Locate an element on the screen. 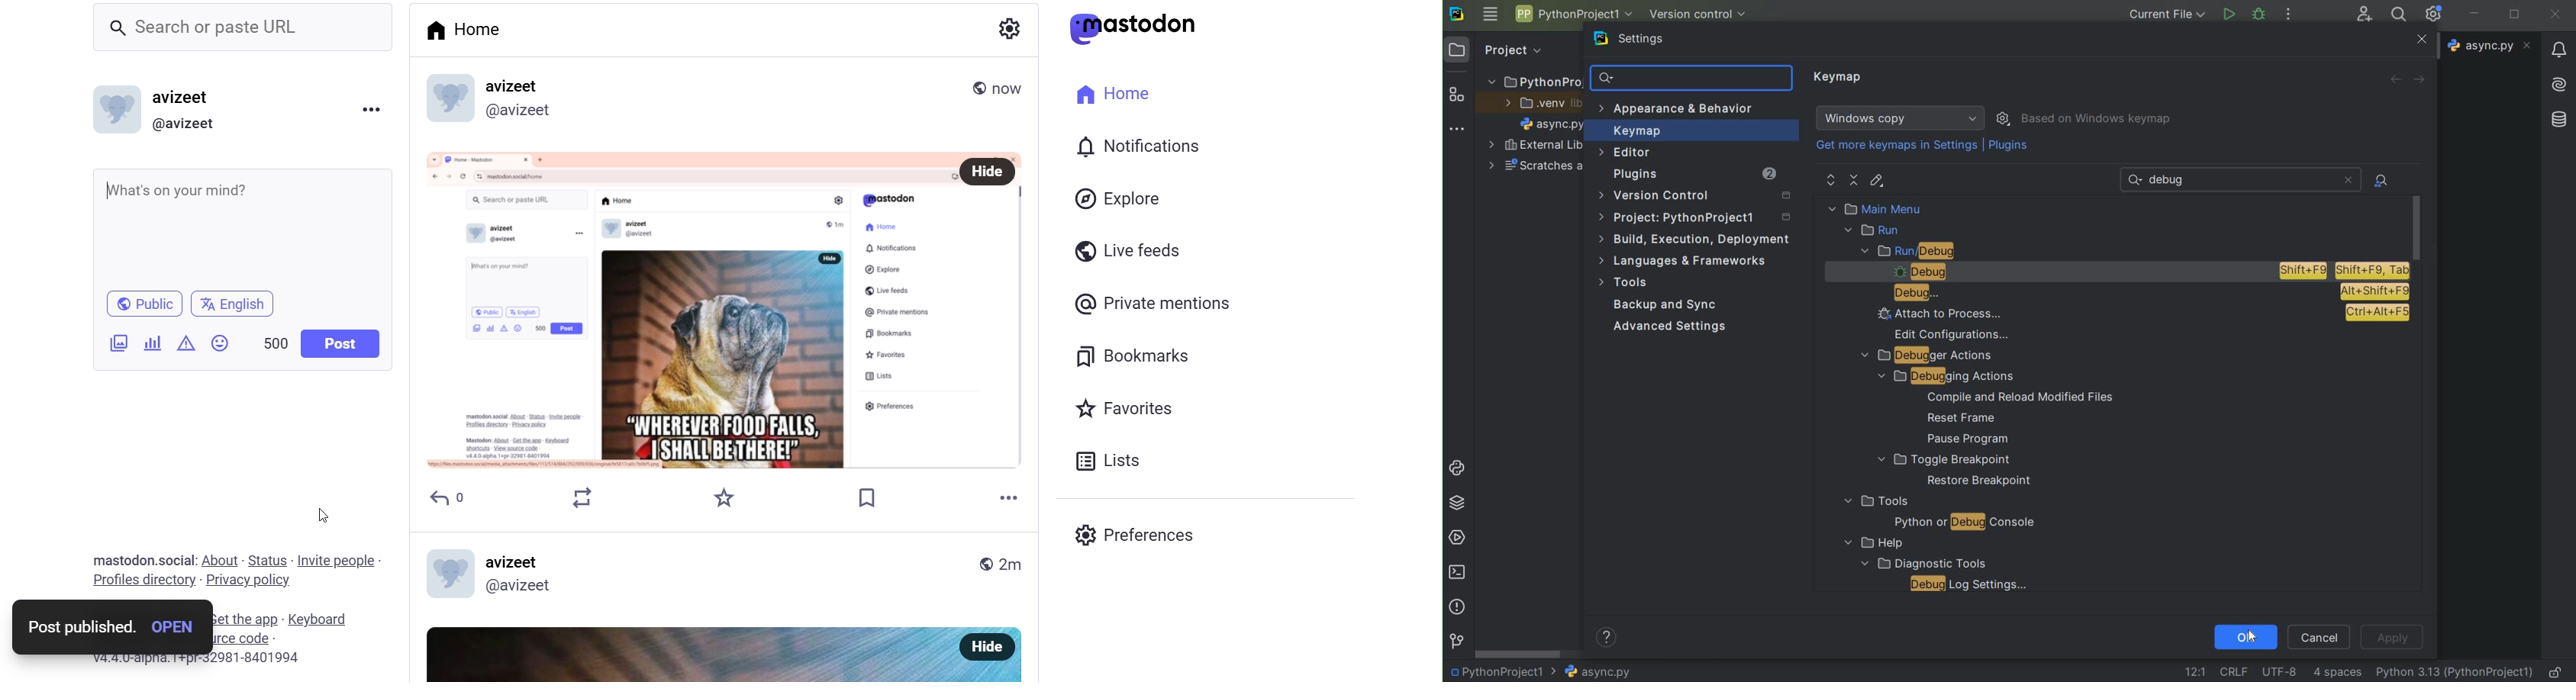 The height and width of the screenshot is (700, 2576). Whats on your mind is located at coordinates (244, 224).